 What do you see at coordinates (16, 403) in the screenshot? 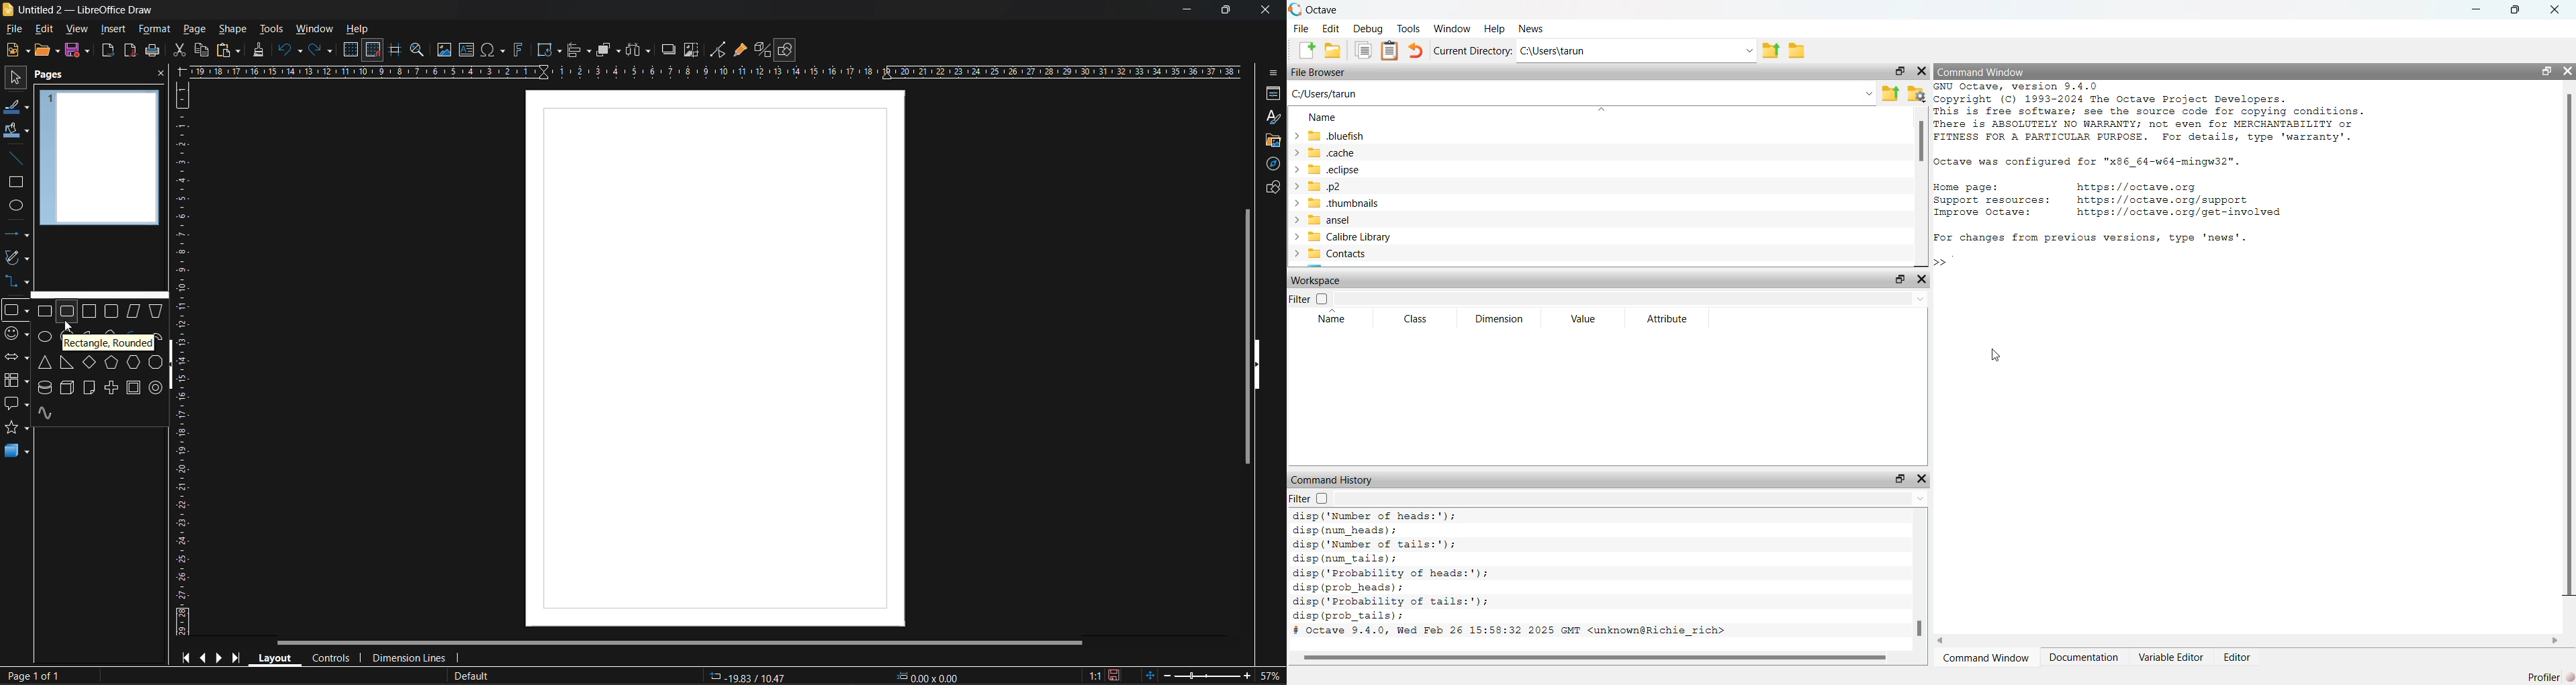
I see `callout shapes` at bounding box center [16, 403].